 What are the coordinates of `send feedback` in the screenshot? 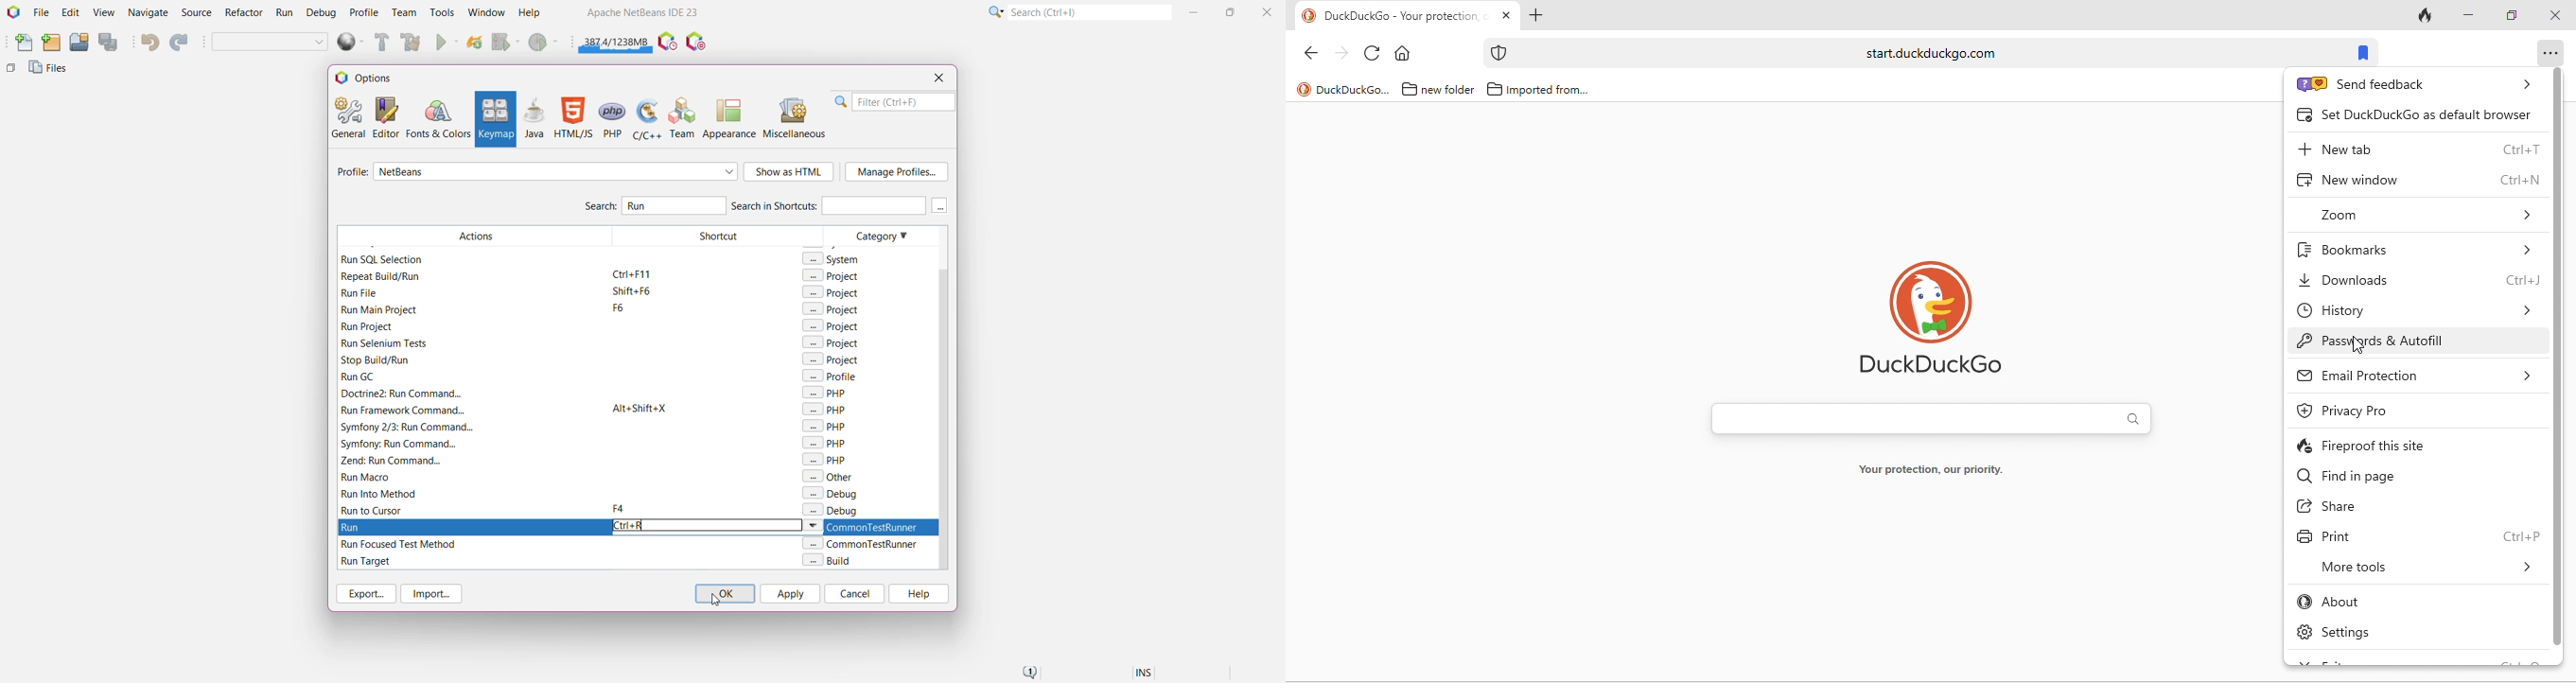 It's located at (2418, 86).